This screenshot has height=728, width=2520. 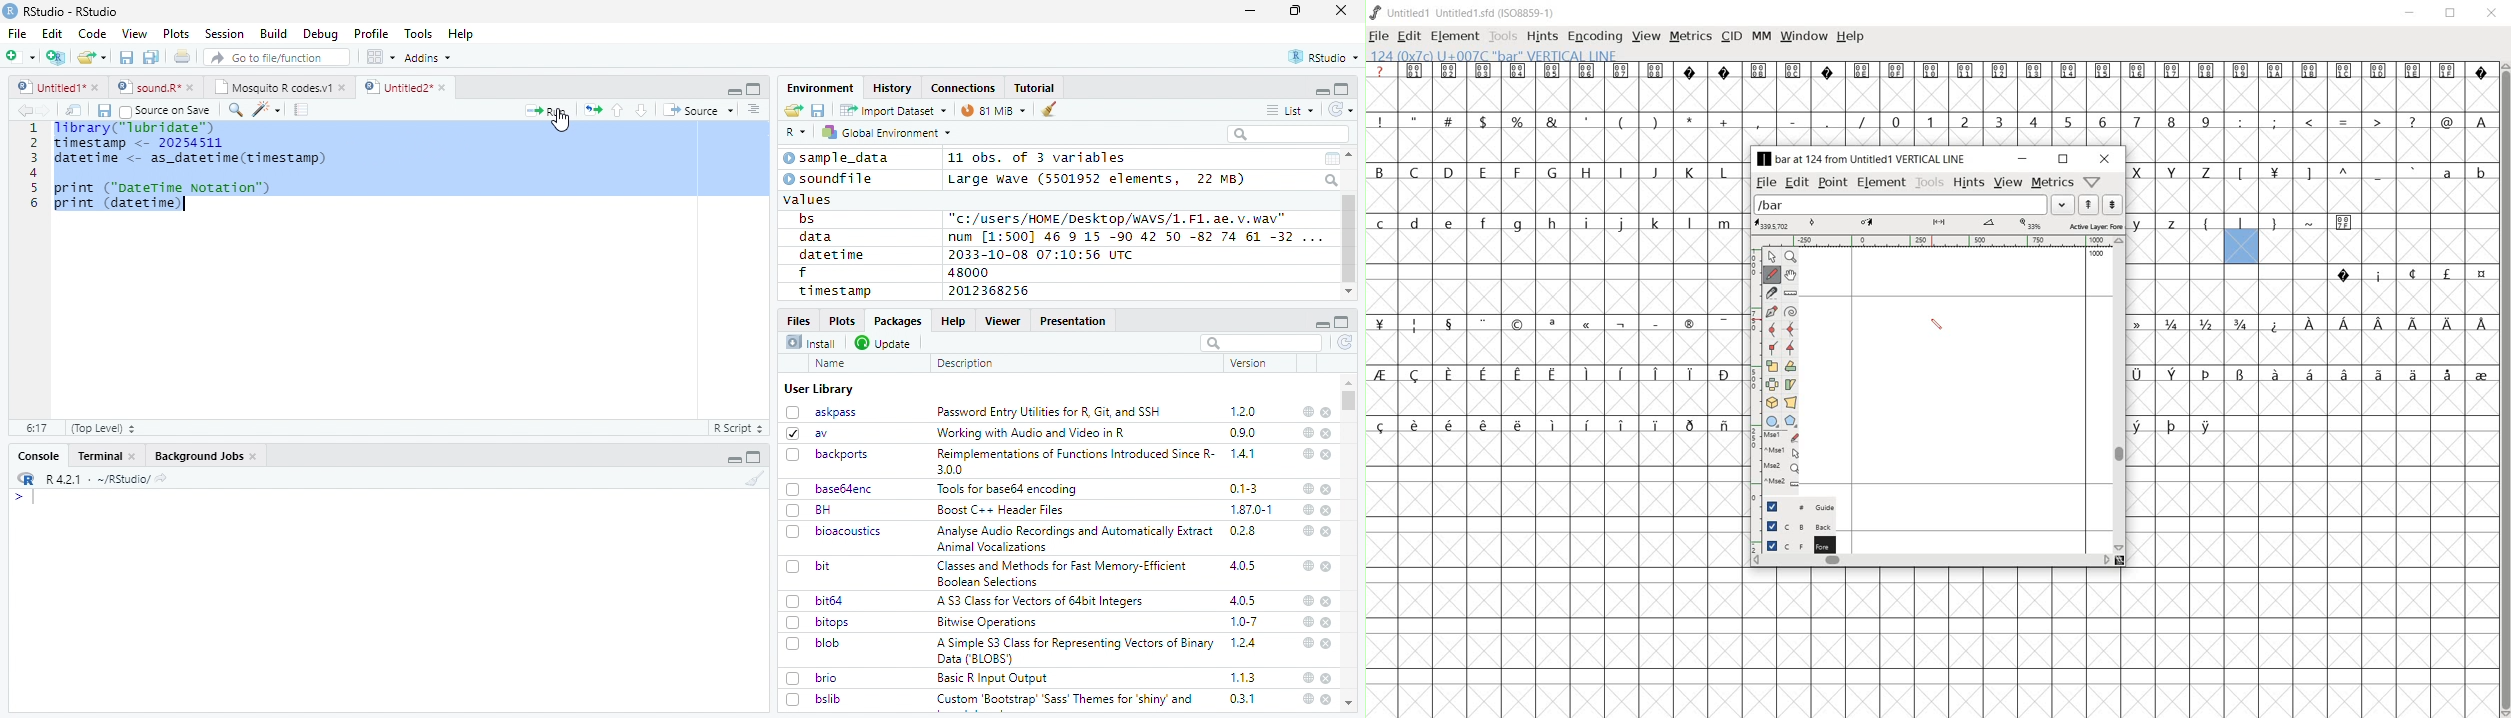 What do you see at coordinates (962, 88) in the screenshot?
I see `Connections` at bounding box center [962, 88].